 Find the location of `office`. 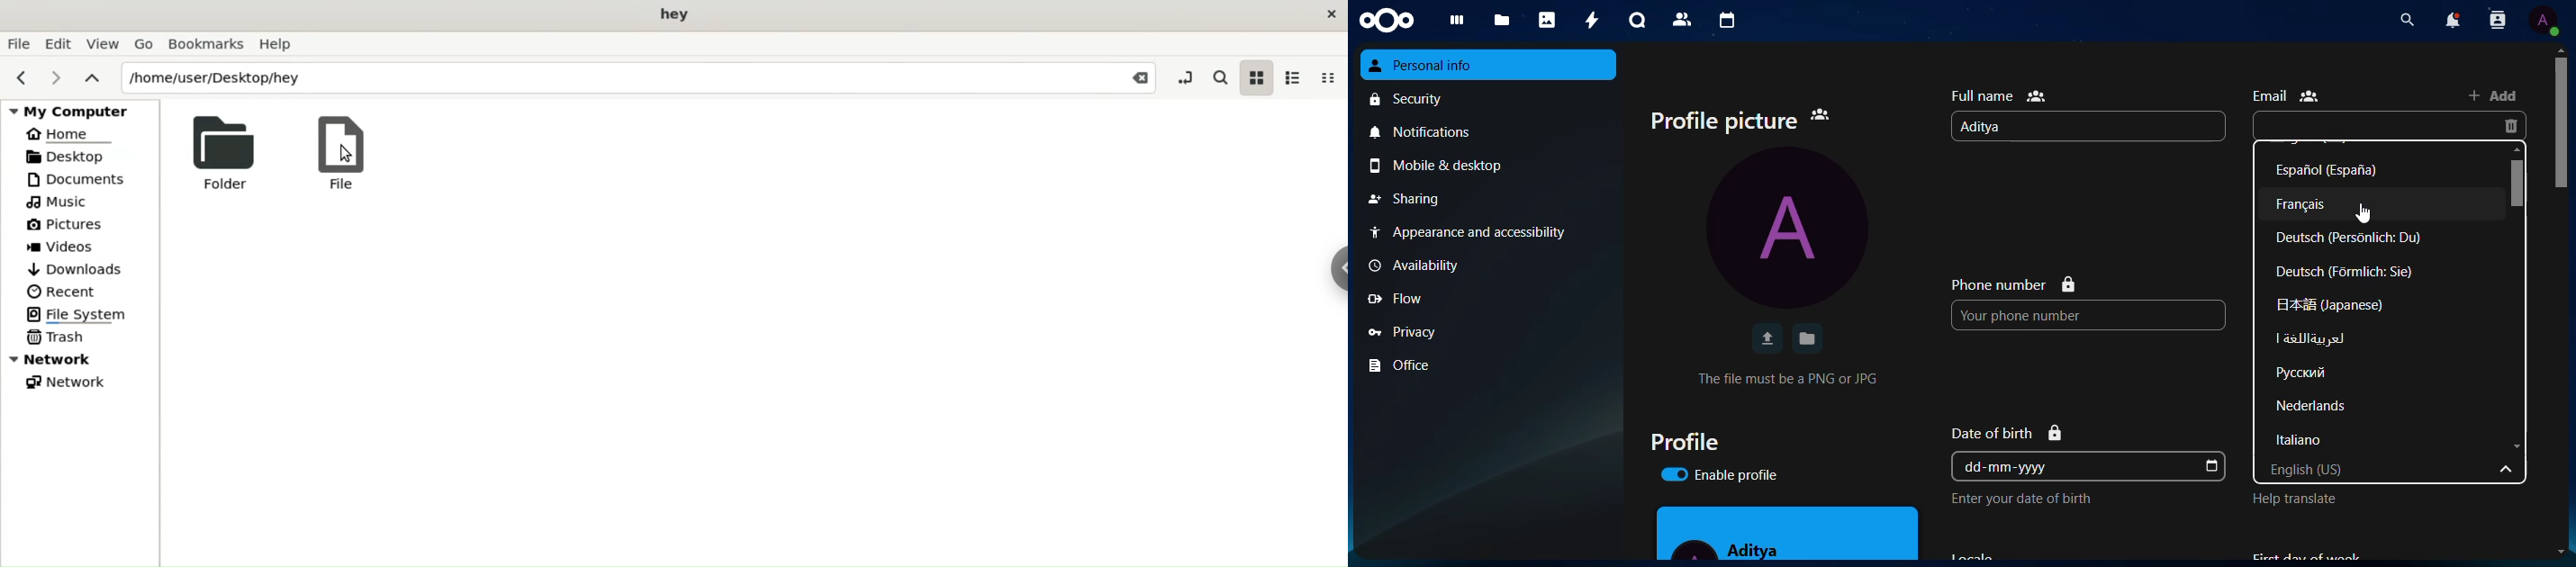

office is located at coordinates (1407, 365).